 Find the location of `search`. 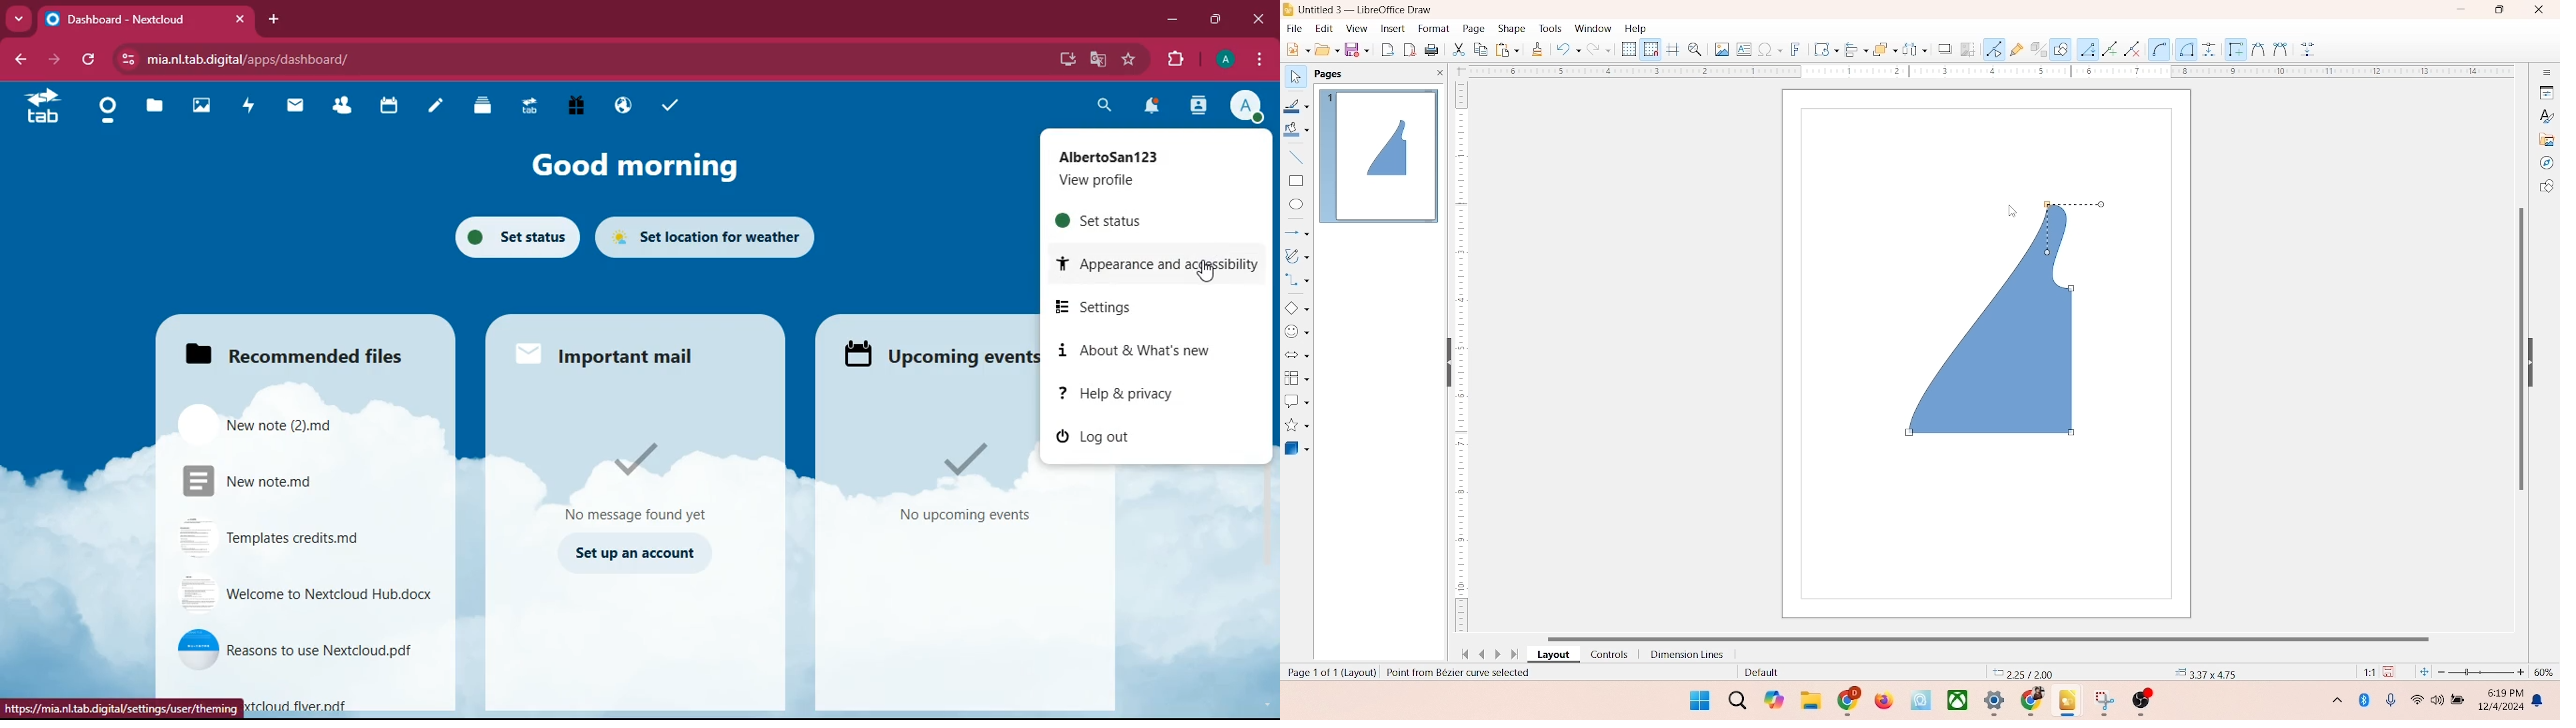

search is located at coordinates (1107, 105).